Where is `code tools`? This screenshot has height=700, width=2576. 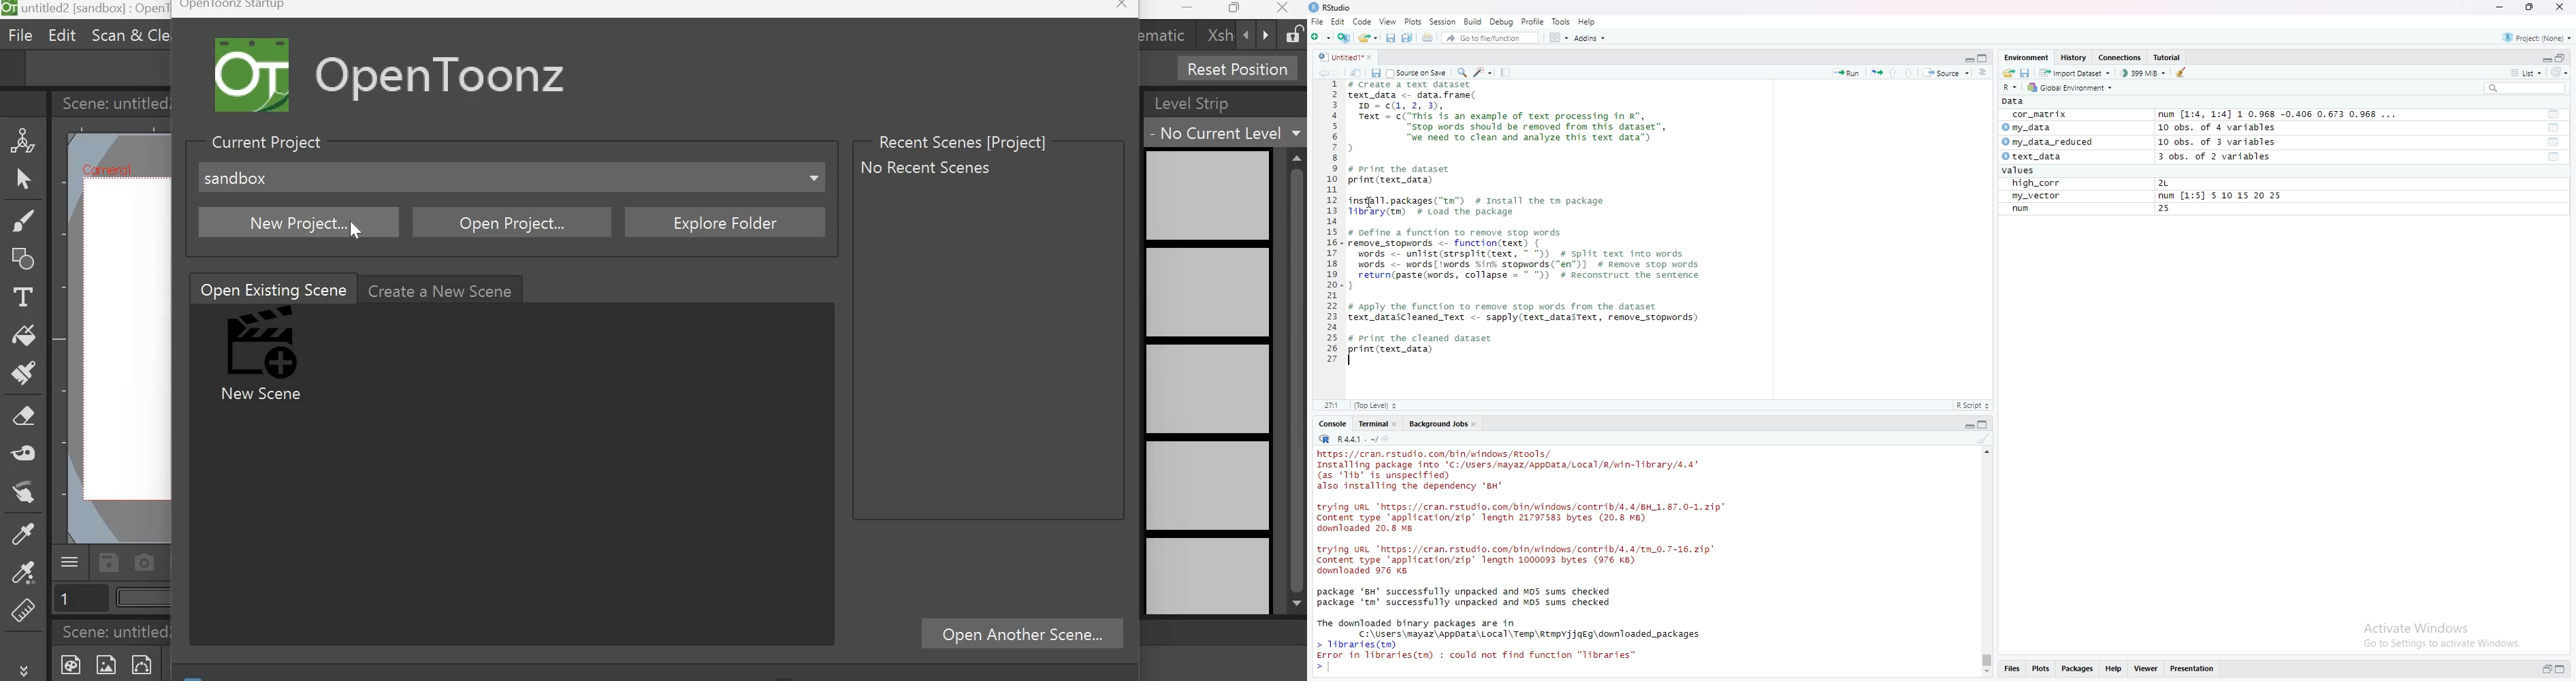
code tools is located at coordinates (1484, 73).